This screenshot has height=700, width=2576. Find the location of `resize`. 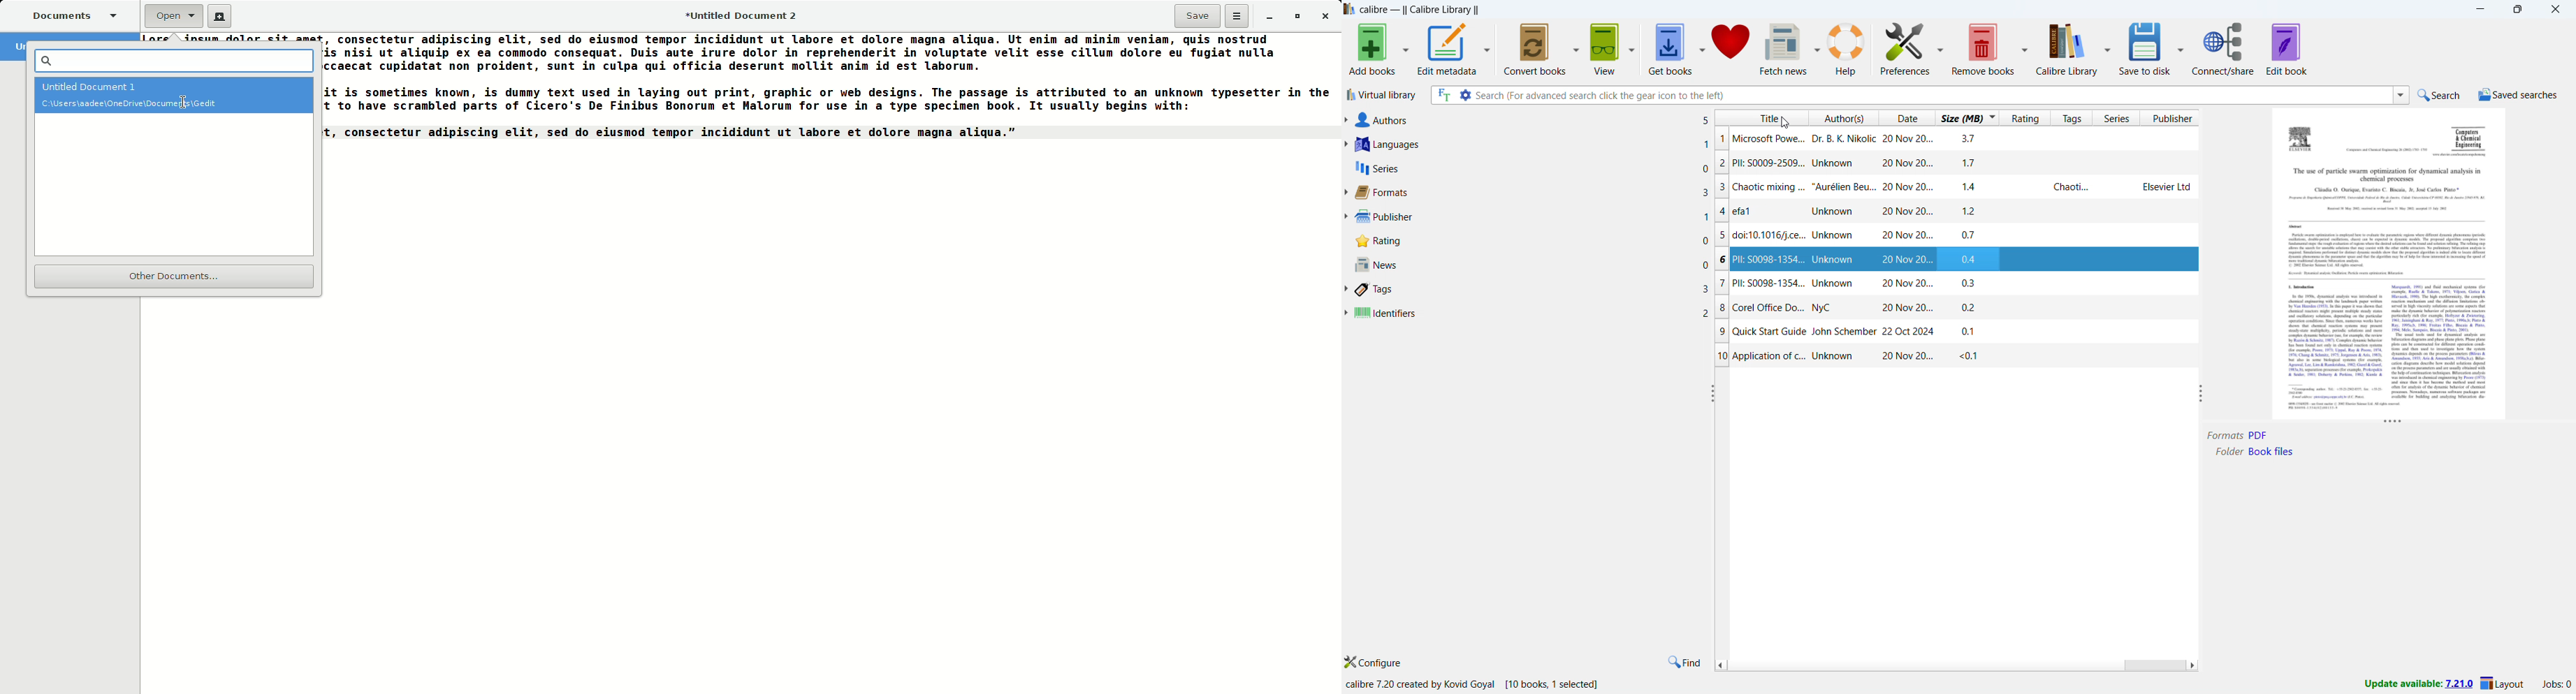

resize is located at coordinates (1712, 394).